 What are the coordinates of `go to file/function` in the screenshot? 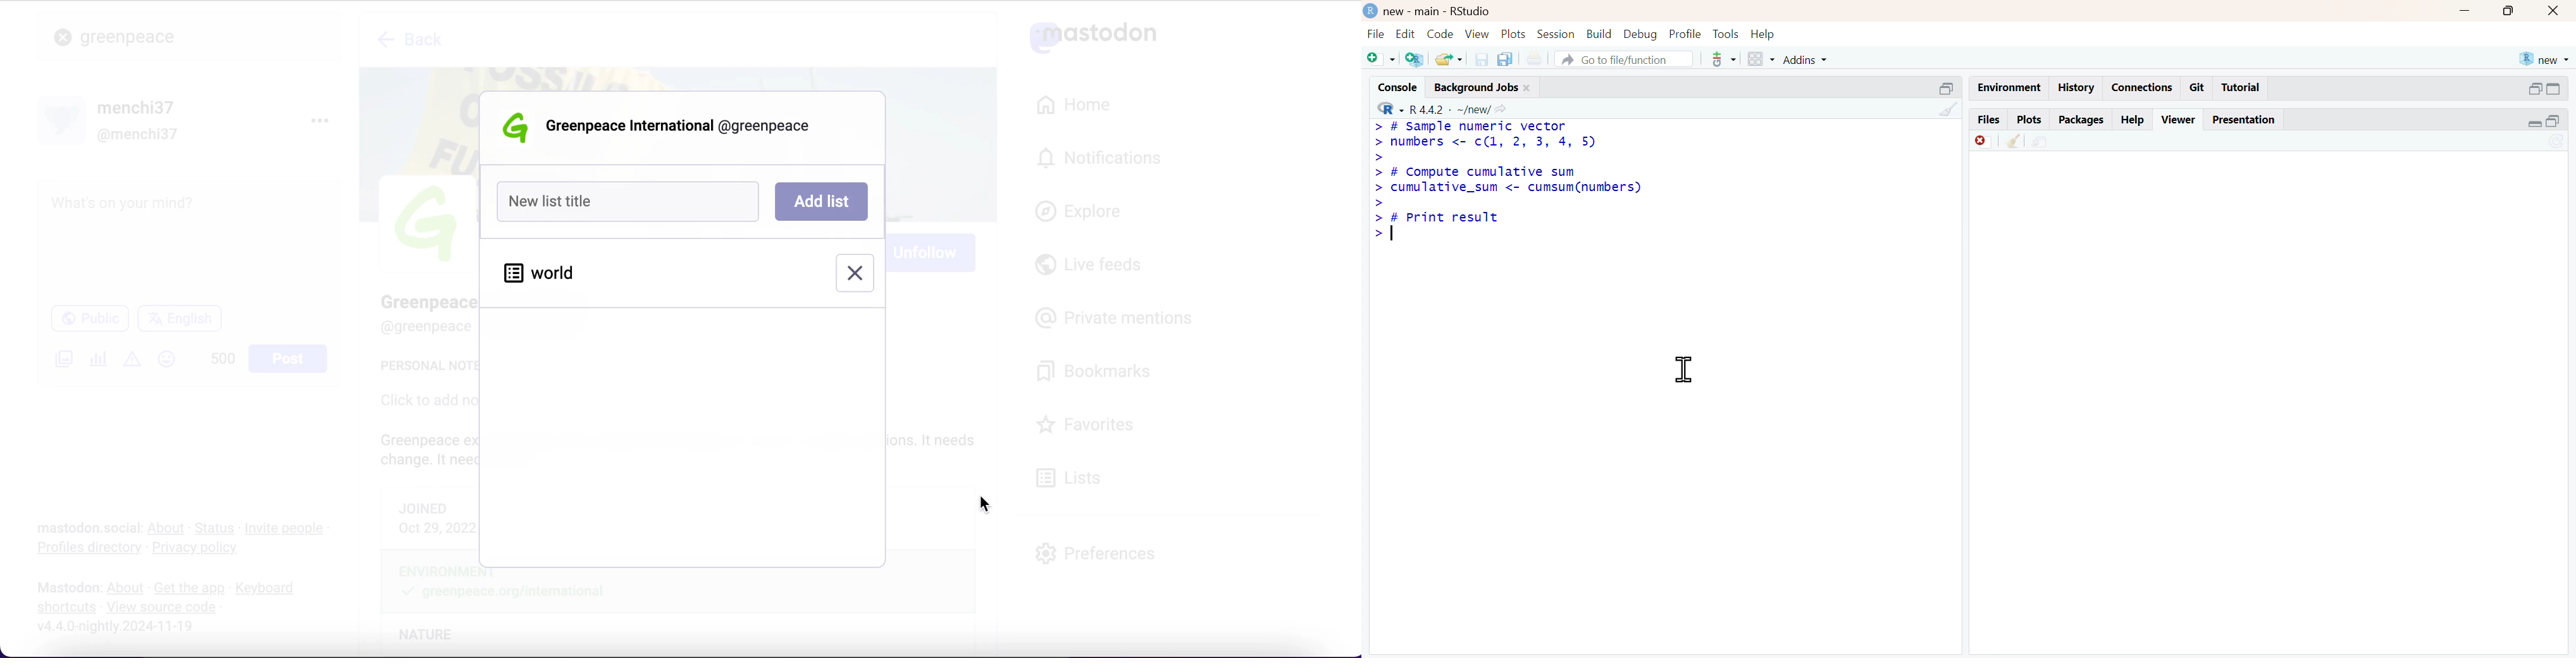 It's located at (1625, 58).